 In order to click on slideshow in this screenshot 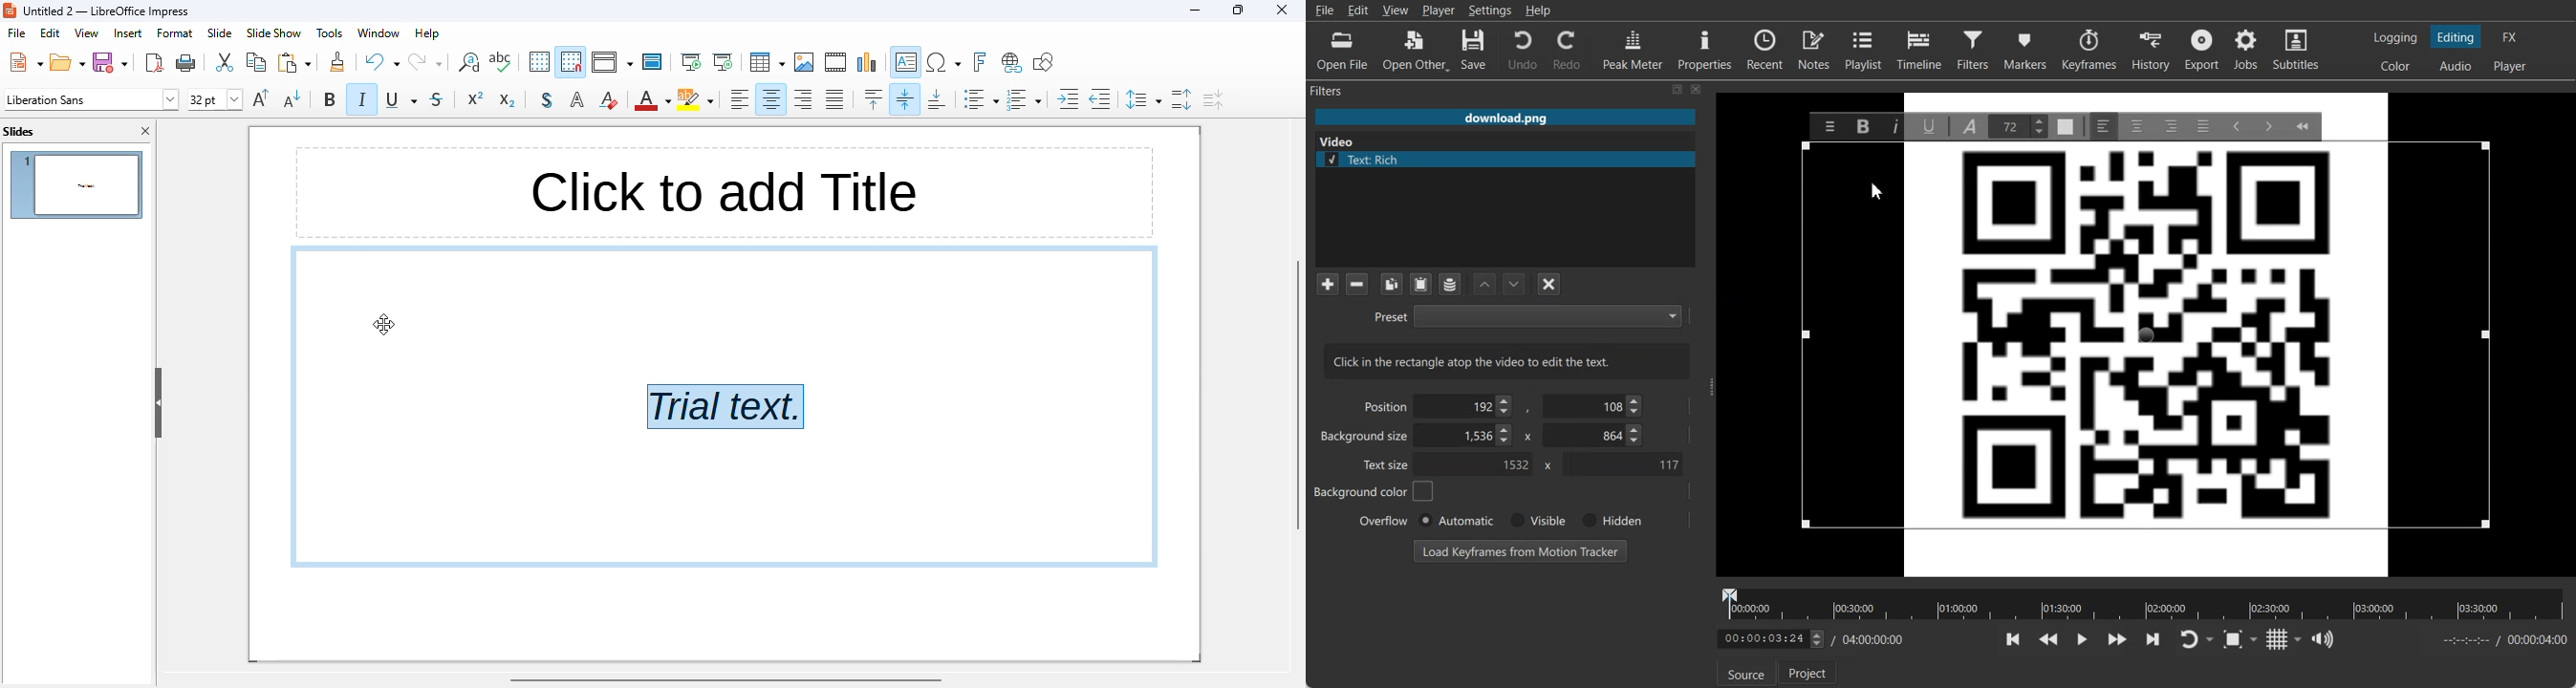, I will do `click(274, 33)`.